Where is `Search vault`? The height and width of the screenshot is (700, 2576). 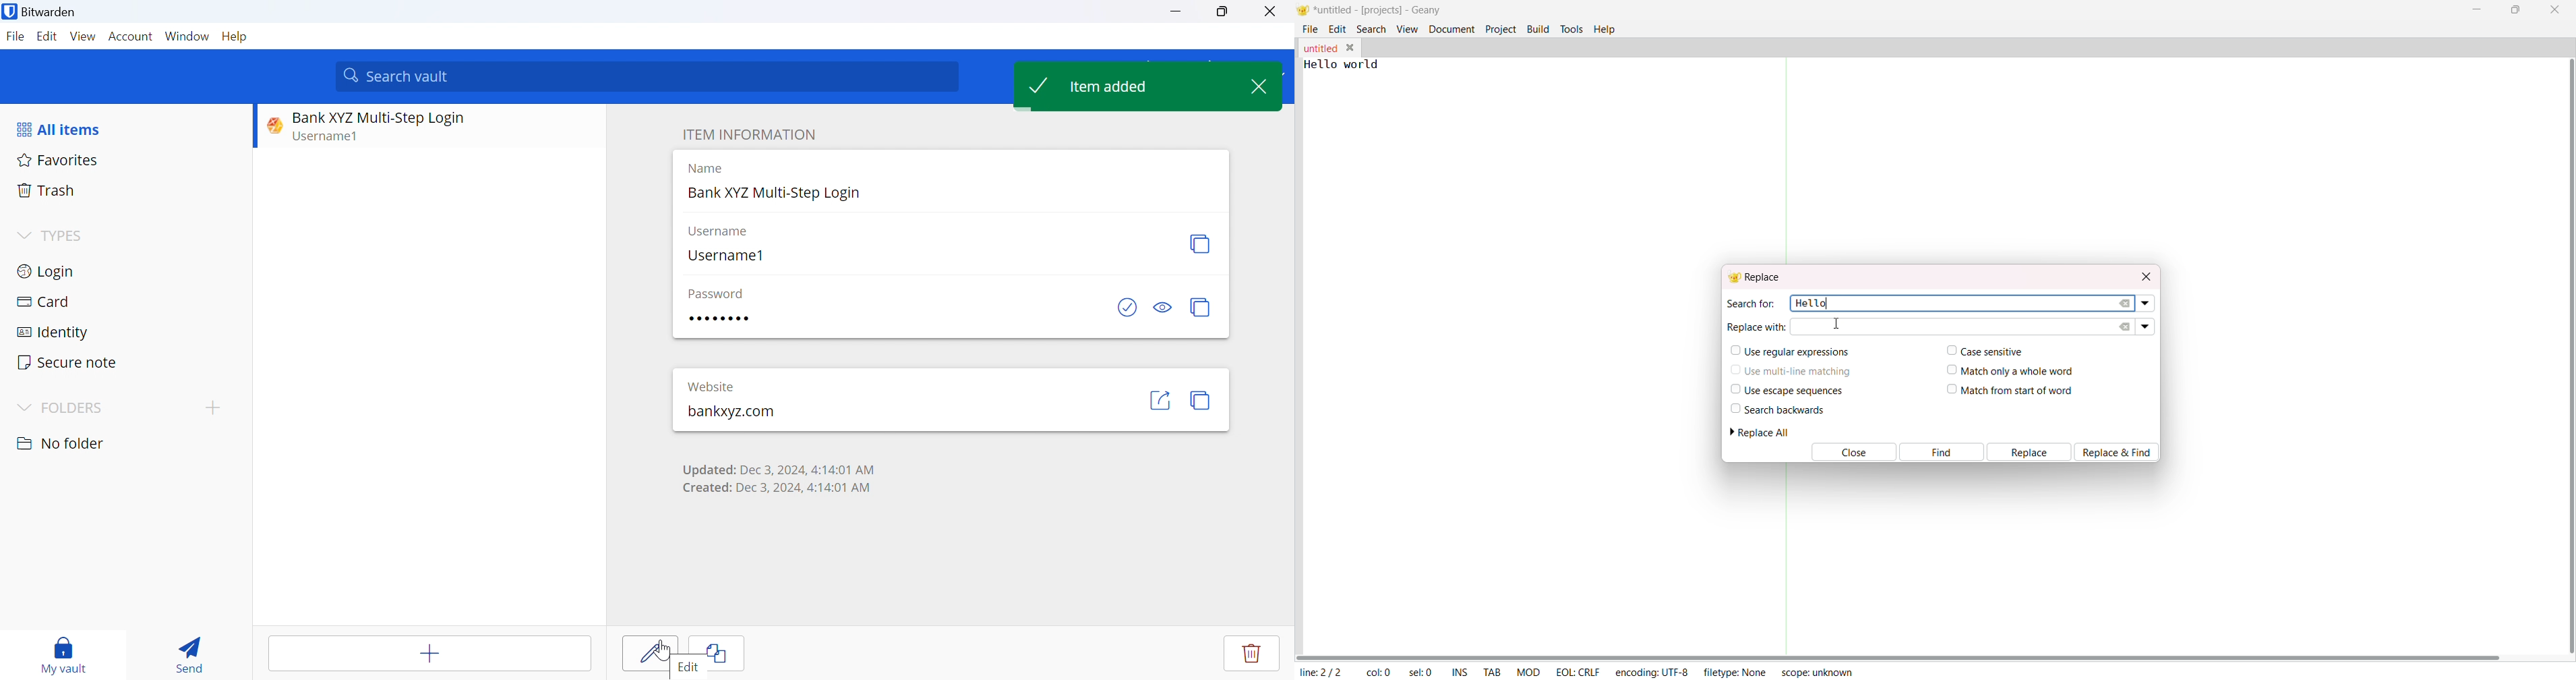
Search vault is located at coordinates (649, 76).